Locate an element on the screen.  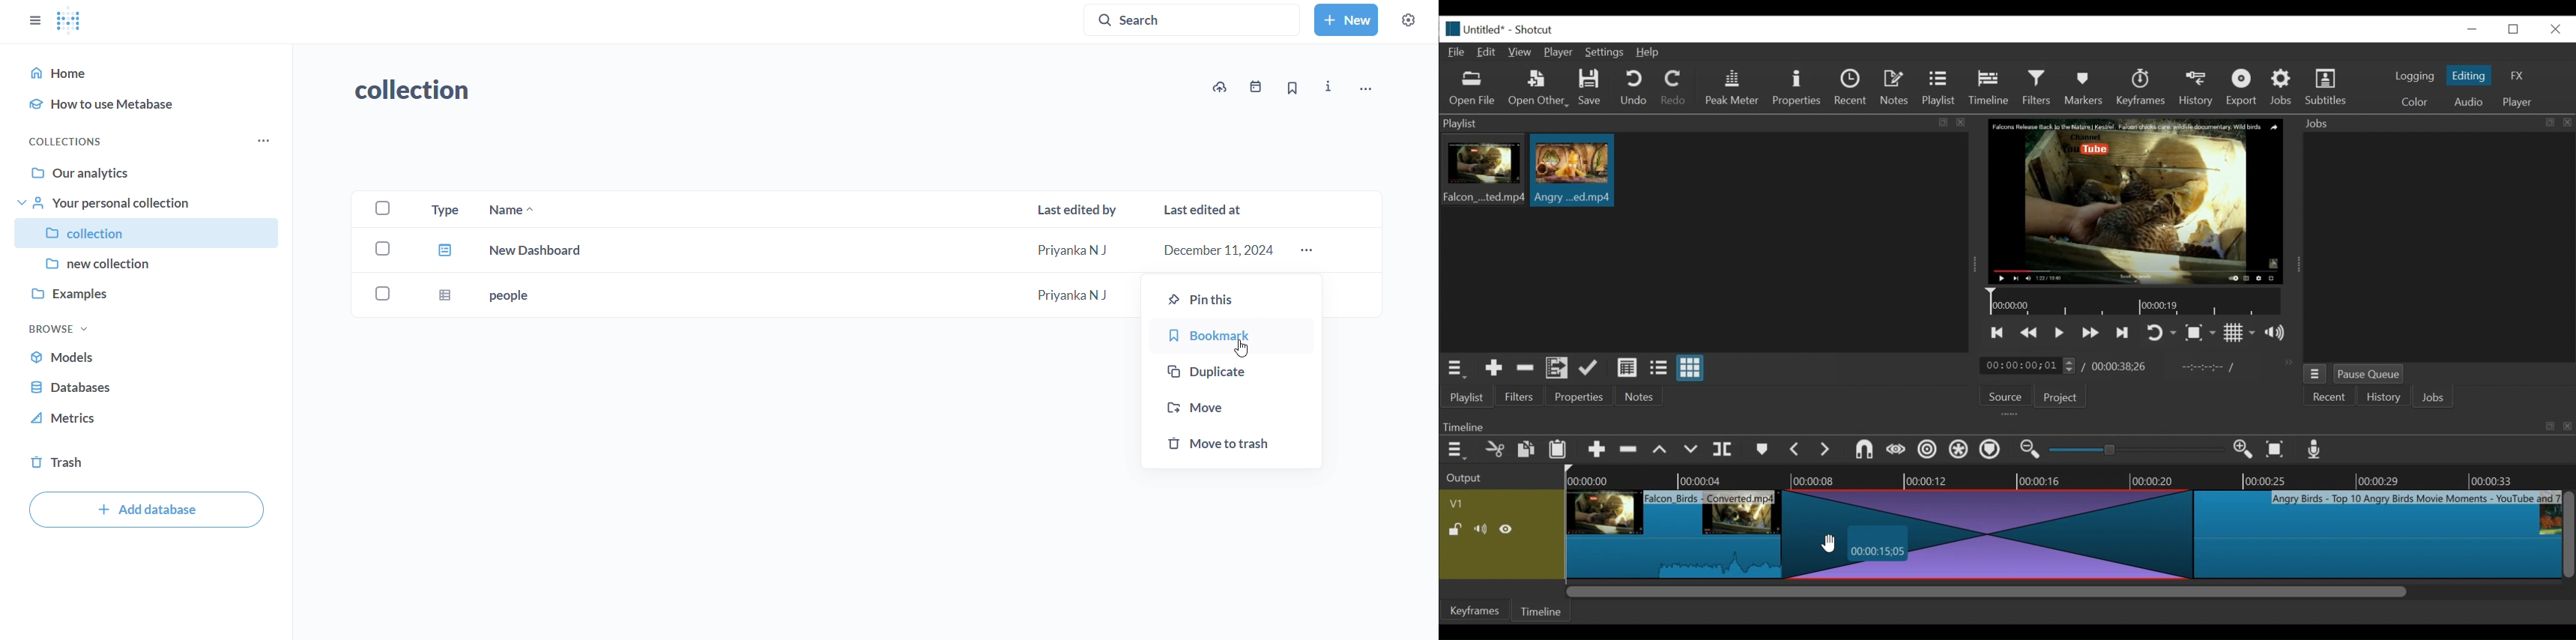
Open file is located at coordinates (1472, 89).